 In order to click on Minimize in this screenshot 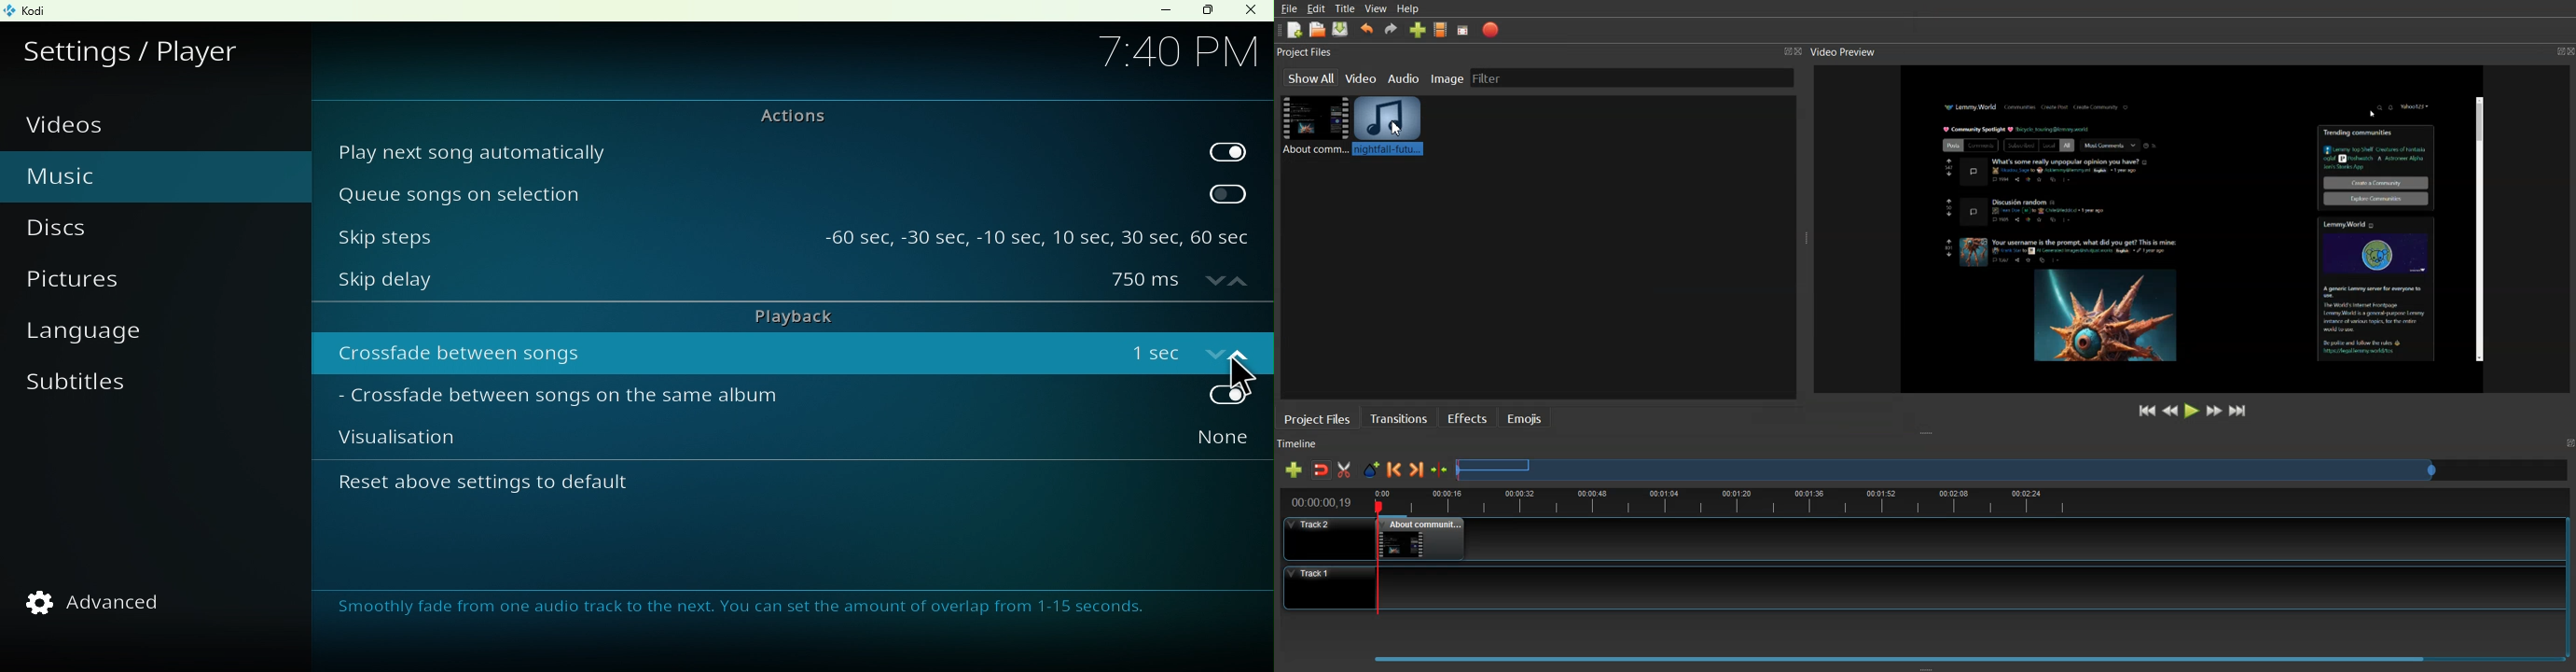, I will do `click(1161, 10)`.